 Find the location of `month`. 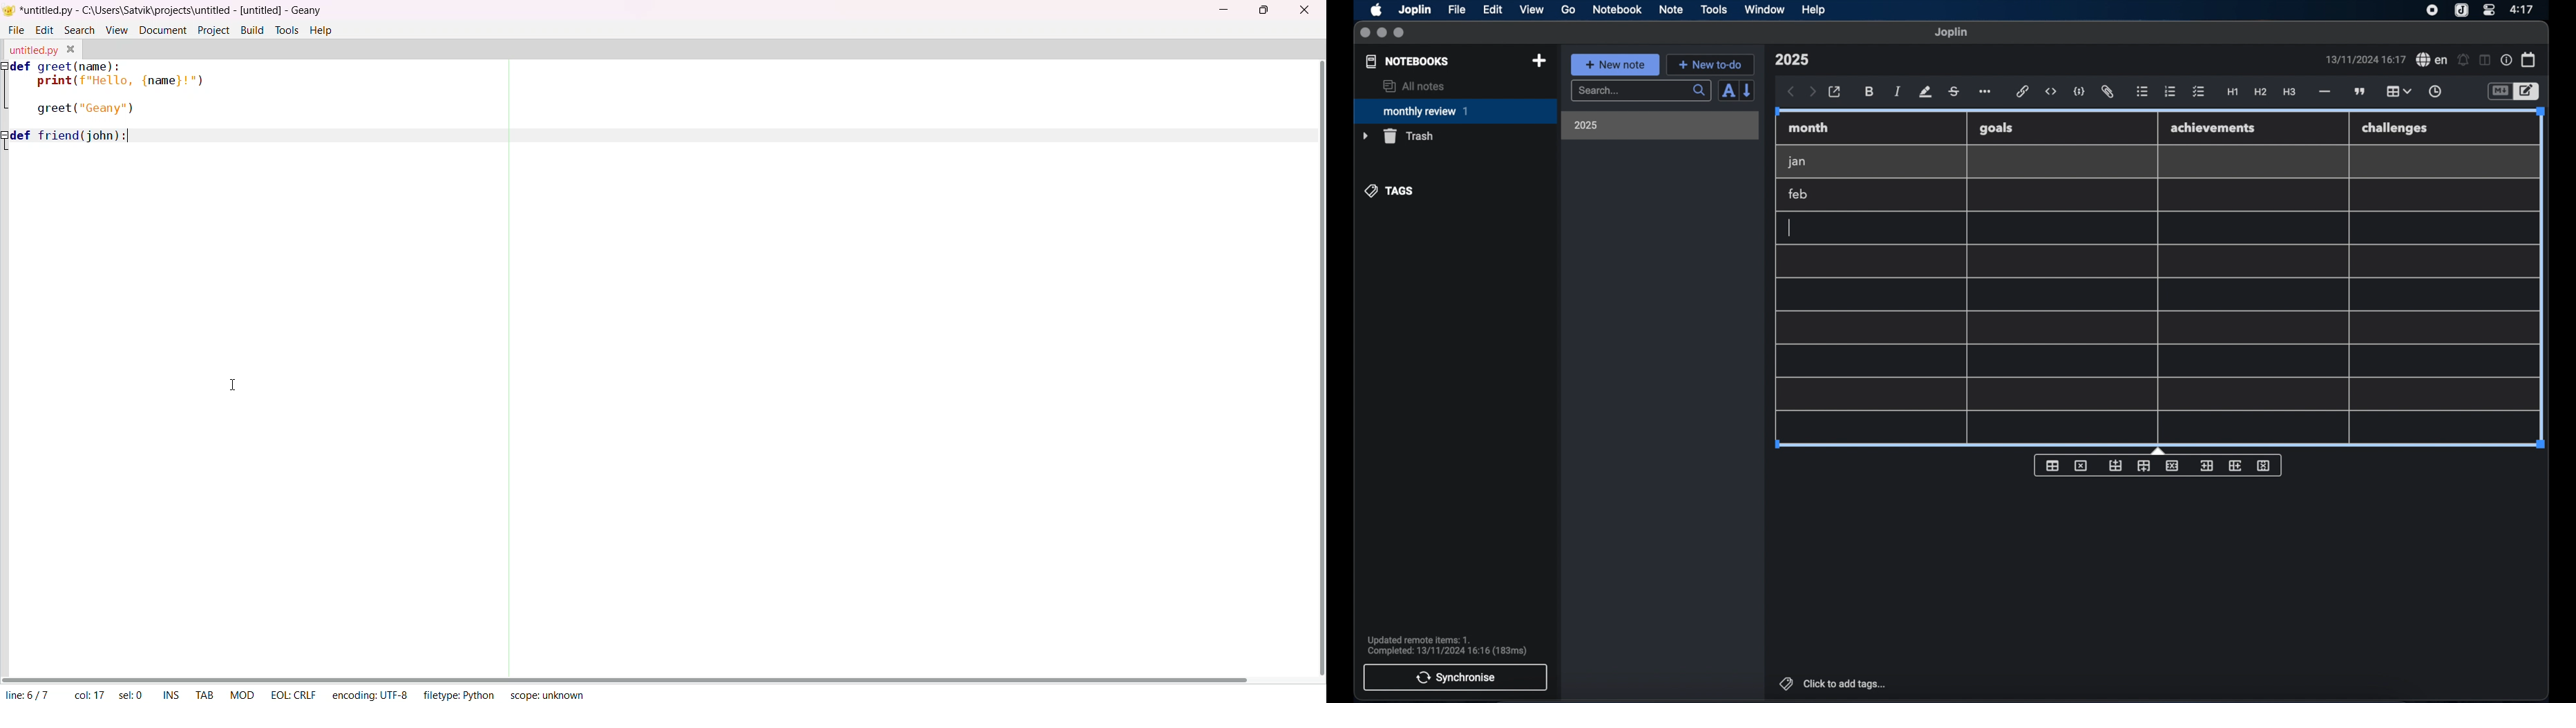

month is located at coordinates (1809, 128).